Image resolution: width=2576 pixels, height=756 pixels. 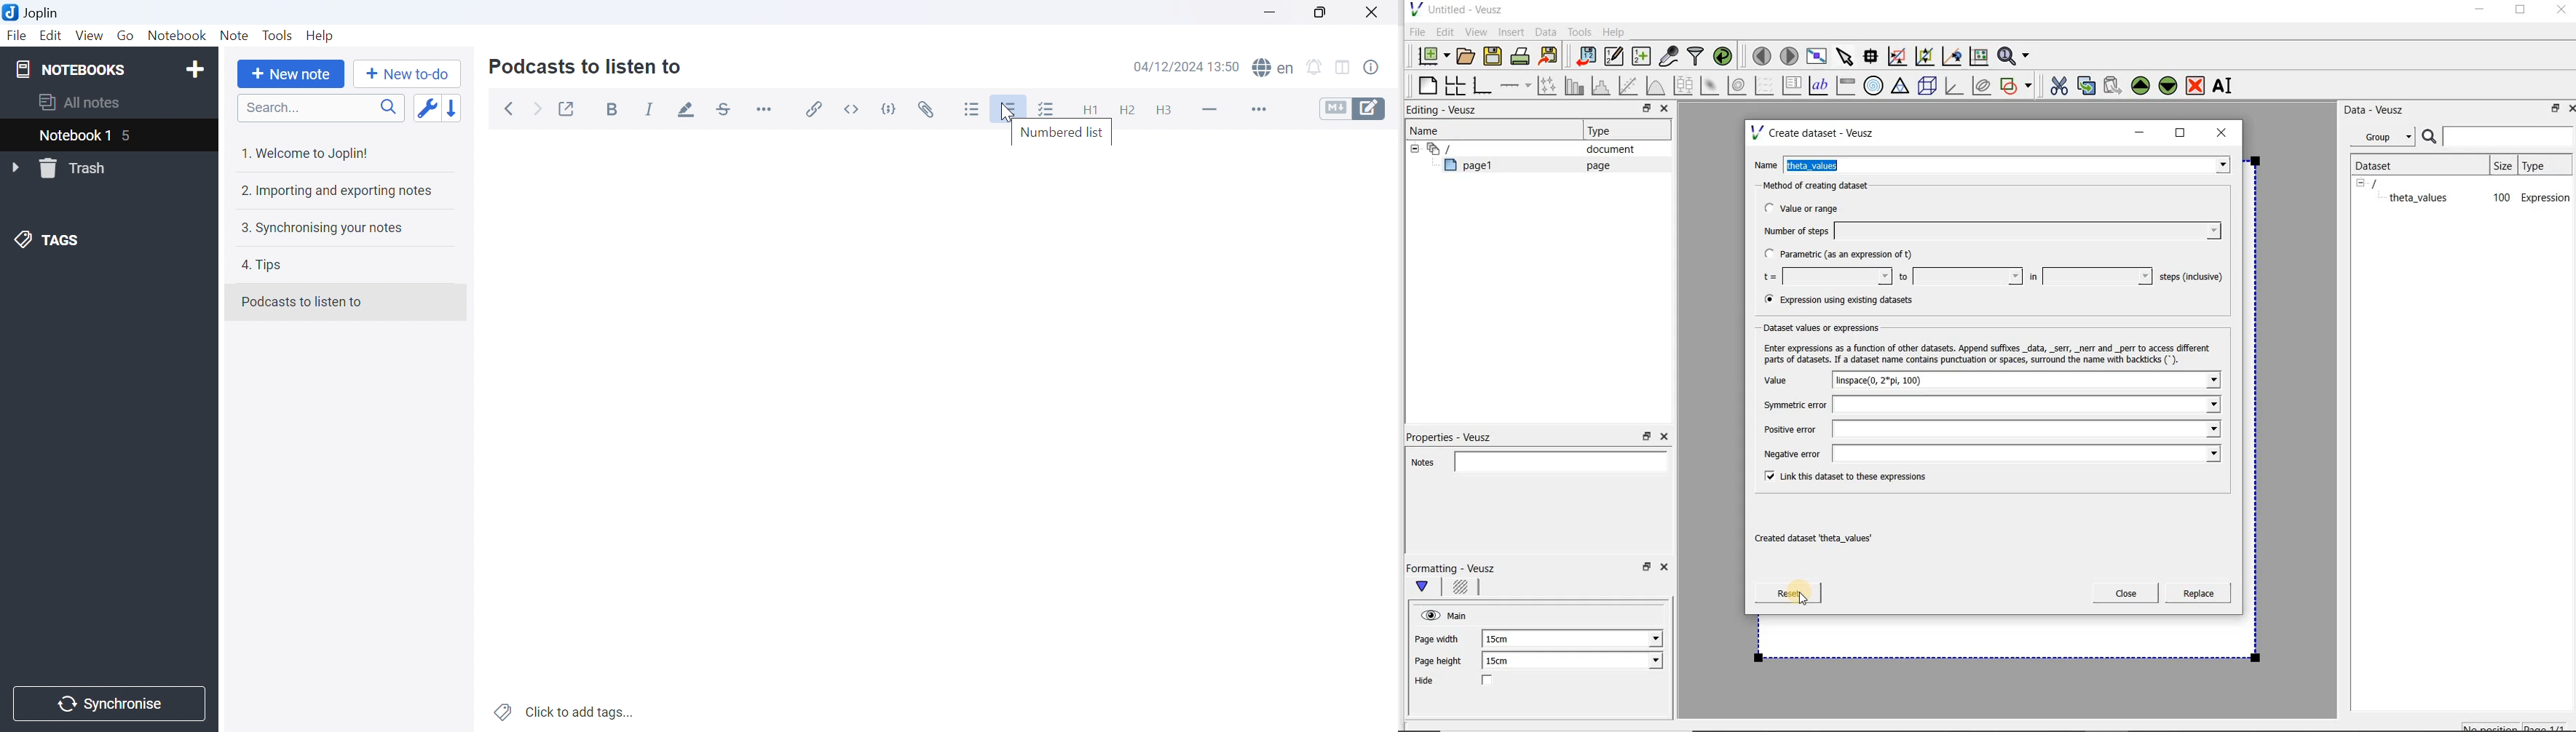 I want to click on 04/12/2024 13:49, so click(x=1187, y=67).